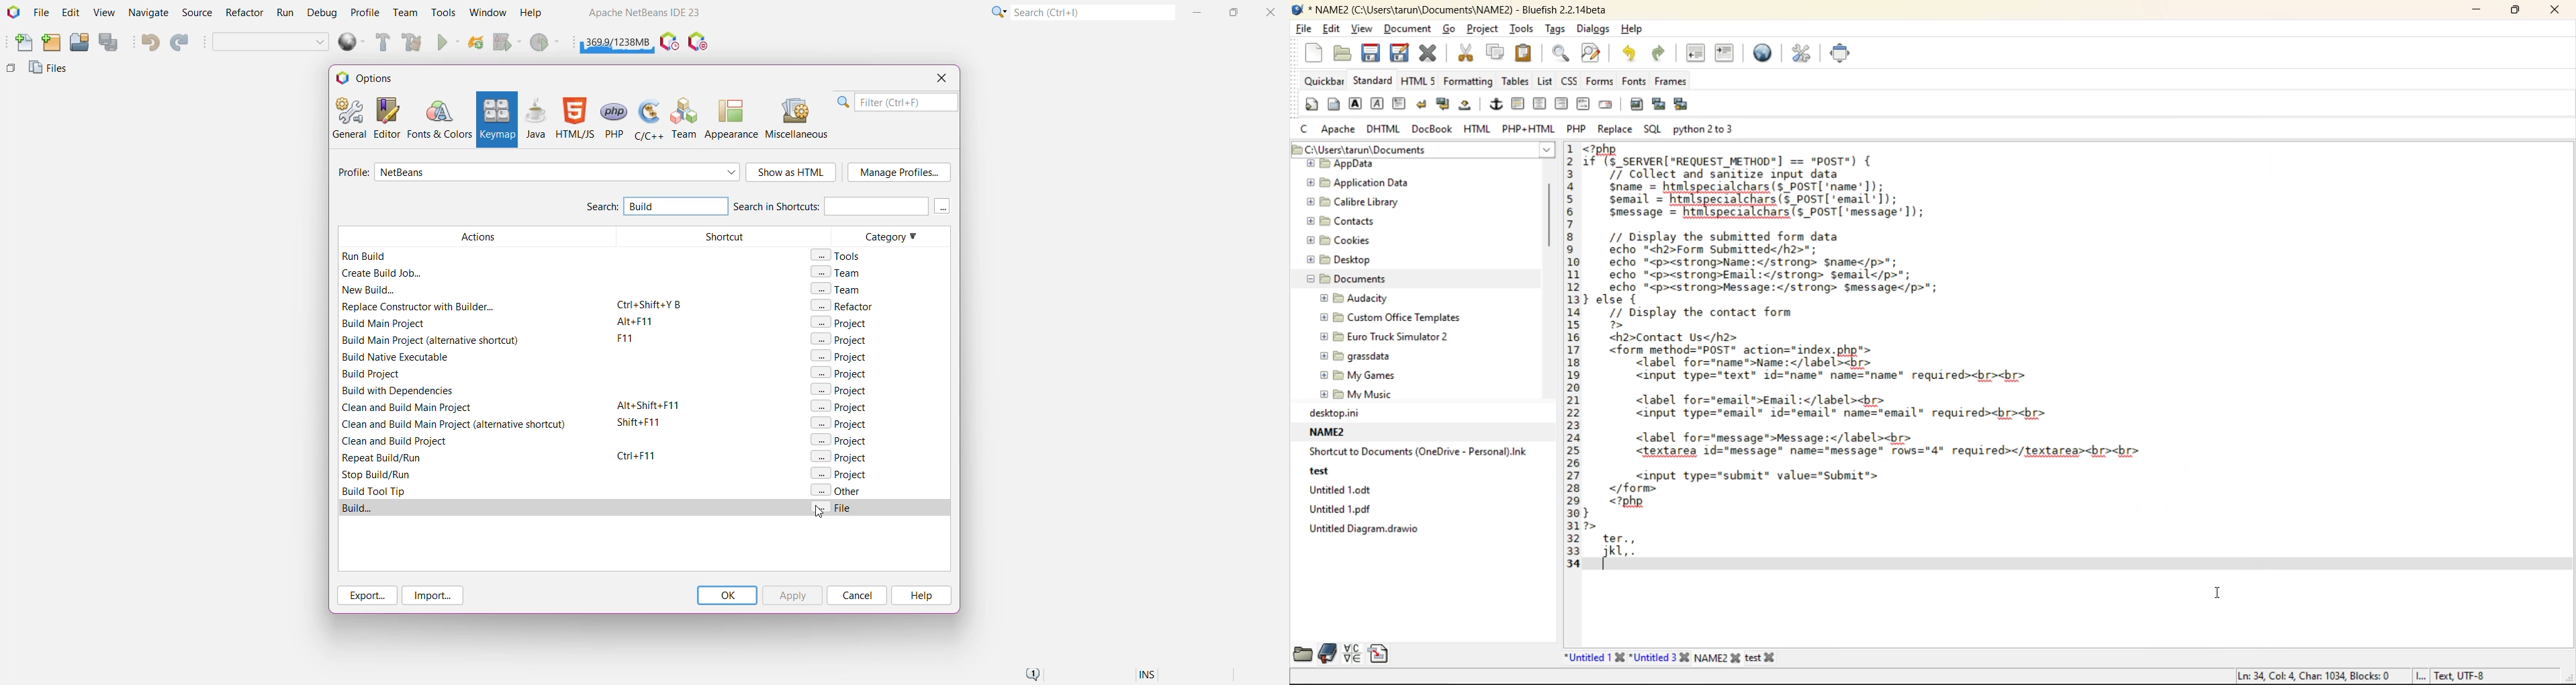 This screenshot has width=2576, height=700. I want to click on paragraph, so click(1401, 103).